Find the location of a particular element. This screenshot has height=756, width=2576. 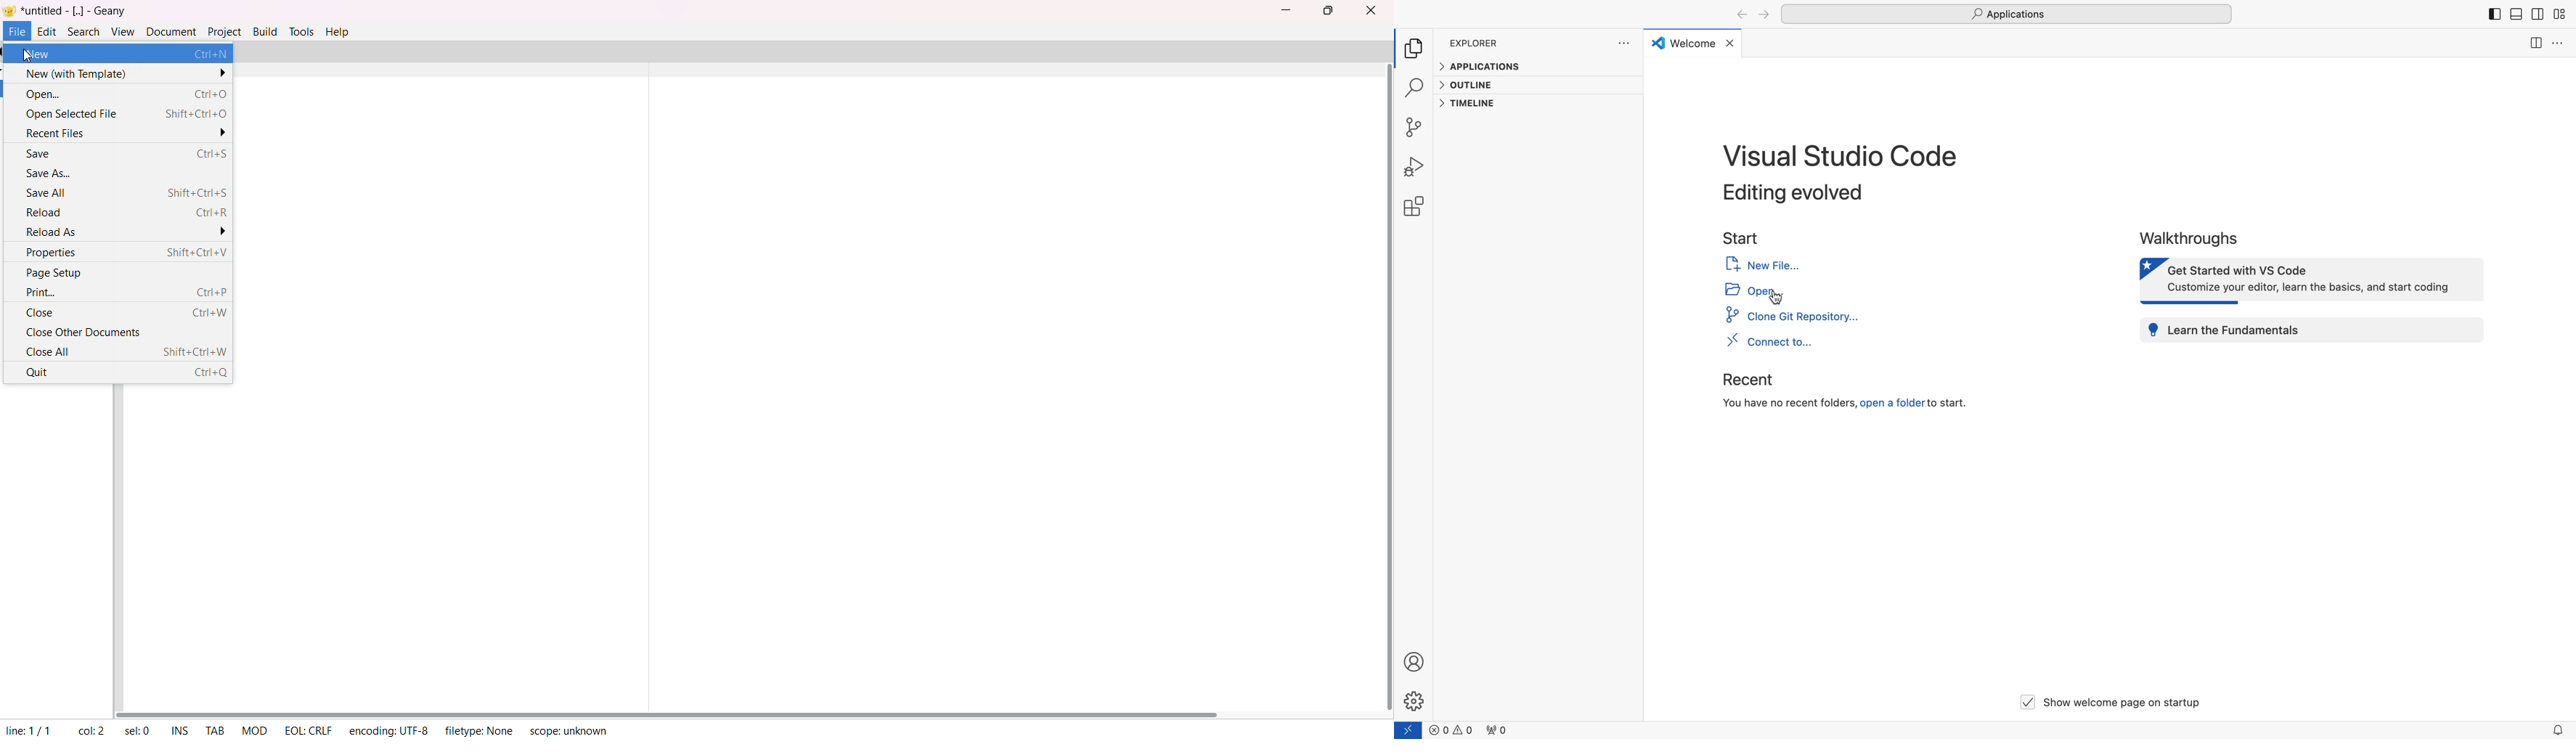

applications is located at coordinates (2007, 13).